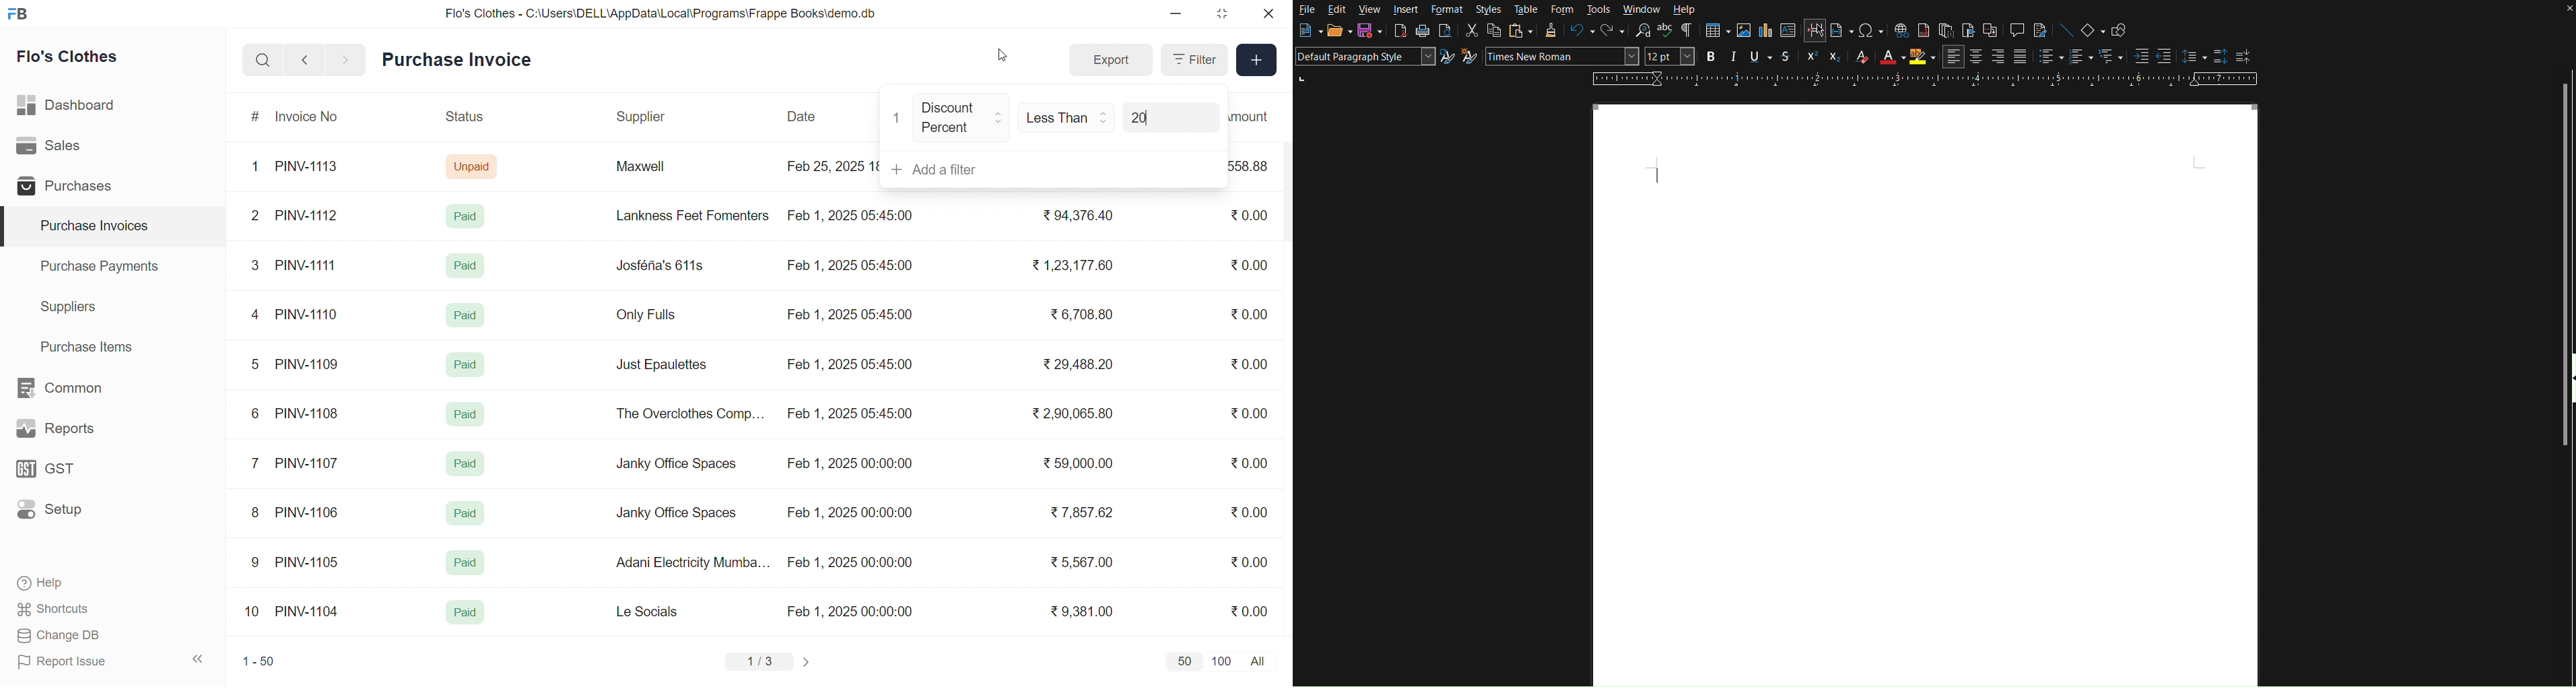  Describe the element at coordinates (661, 13) in the screenshot. I see `Flo's Clothes - C:\Users\DELL\AppData\Local\Programs\Frappe Books\demo.db` at that location.